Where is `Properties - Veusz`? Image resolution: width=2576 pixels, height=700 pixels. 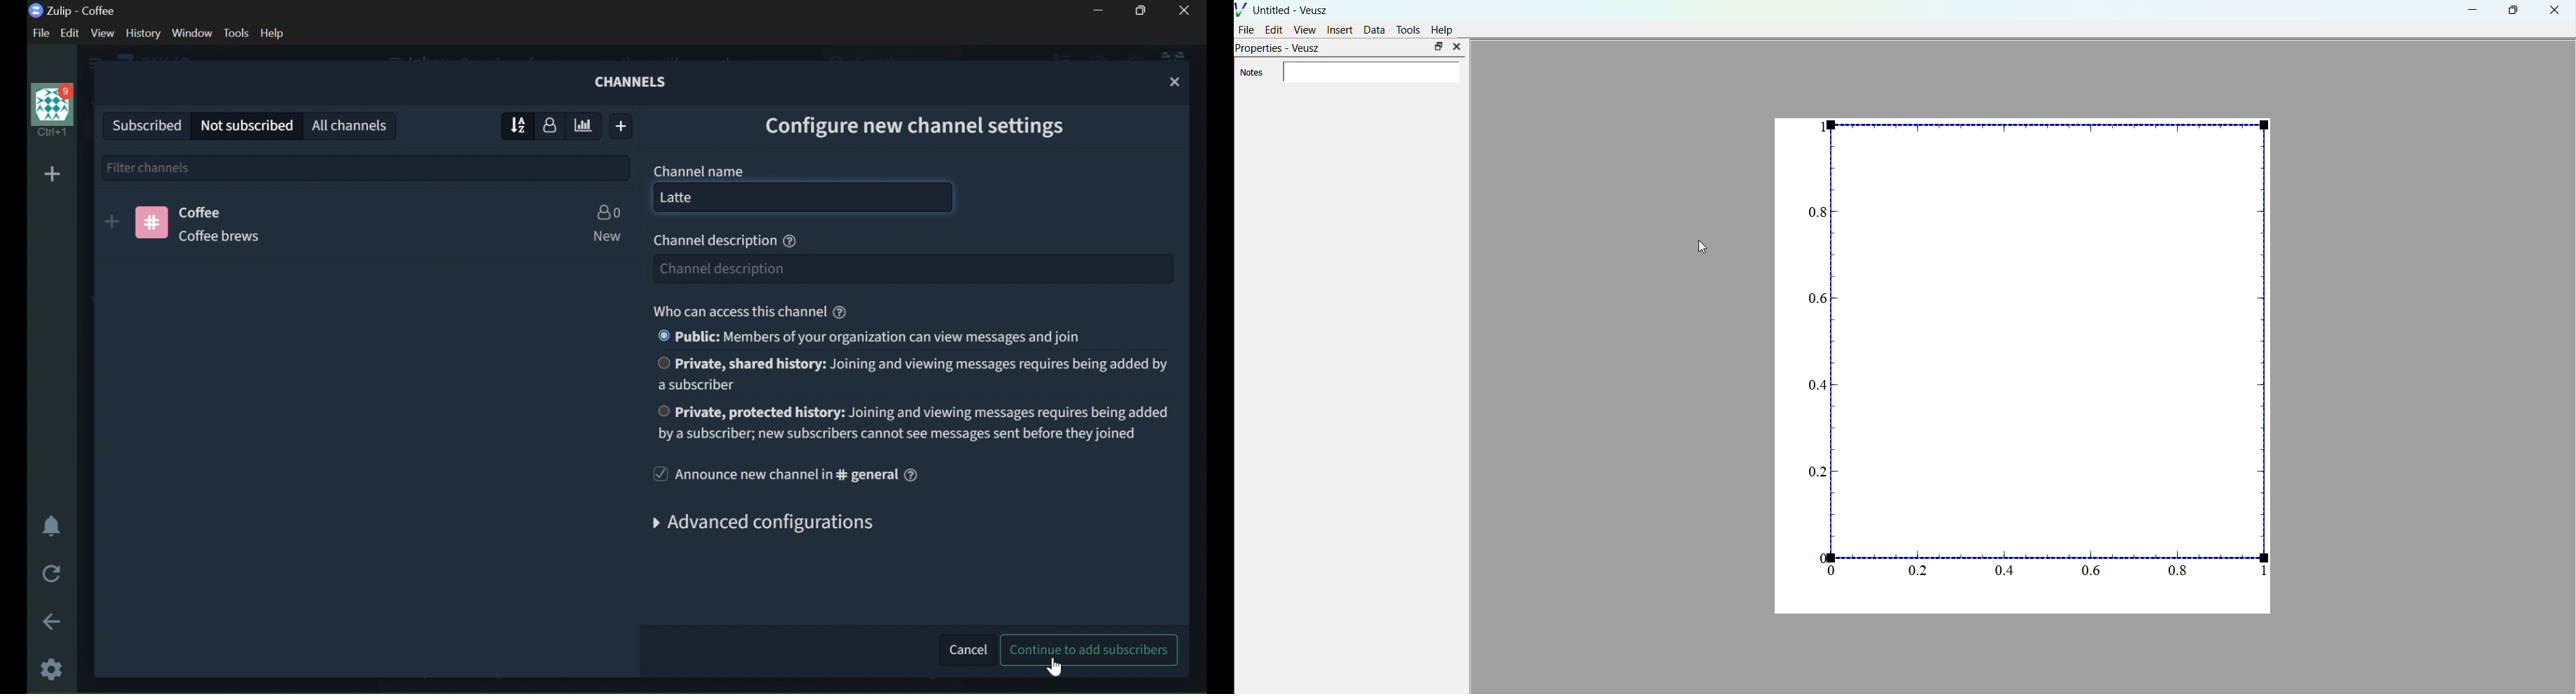 Properties - Veusz is located at coordinates (1280, 50).